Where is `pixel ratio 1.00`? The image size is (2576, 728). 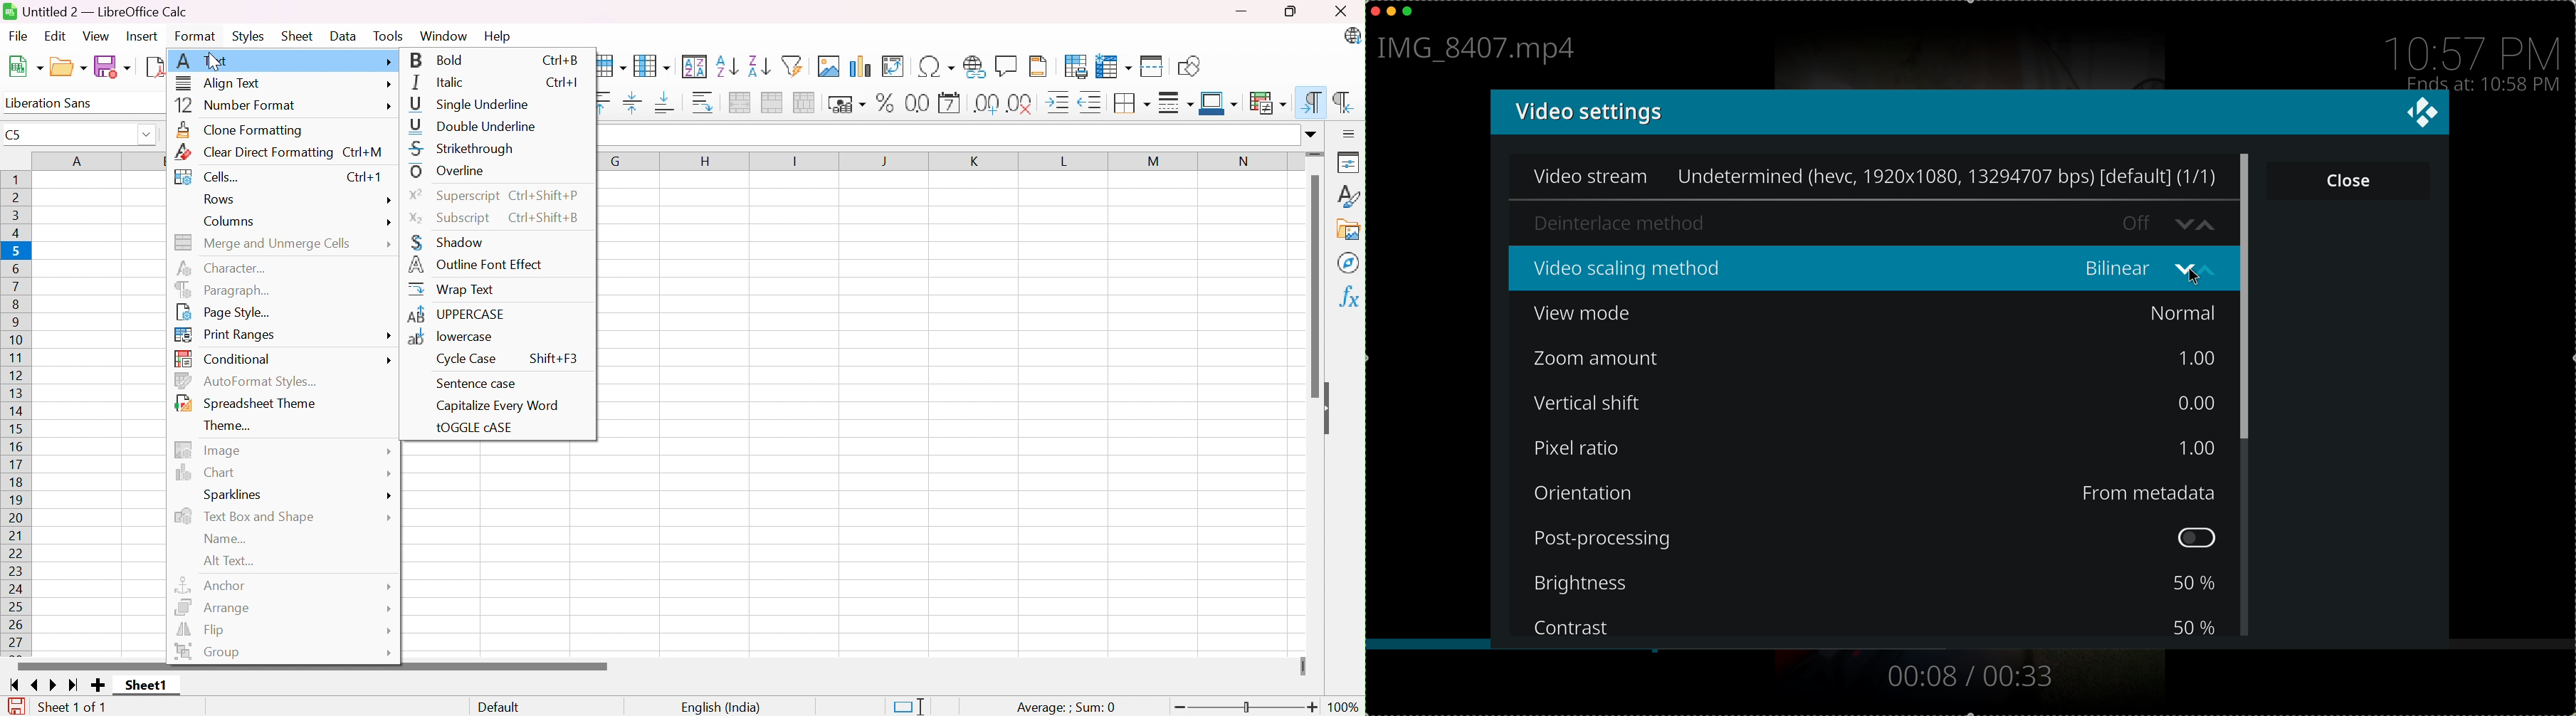 pixel ratio 1.00 is located at coordinates (1875, 449).